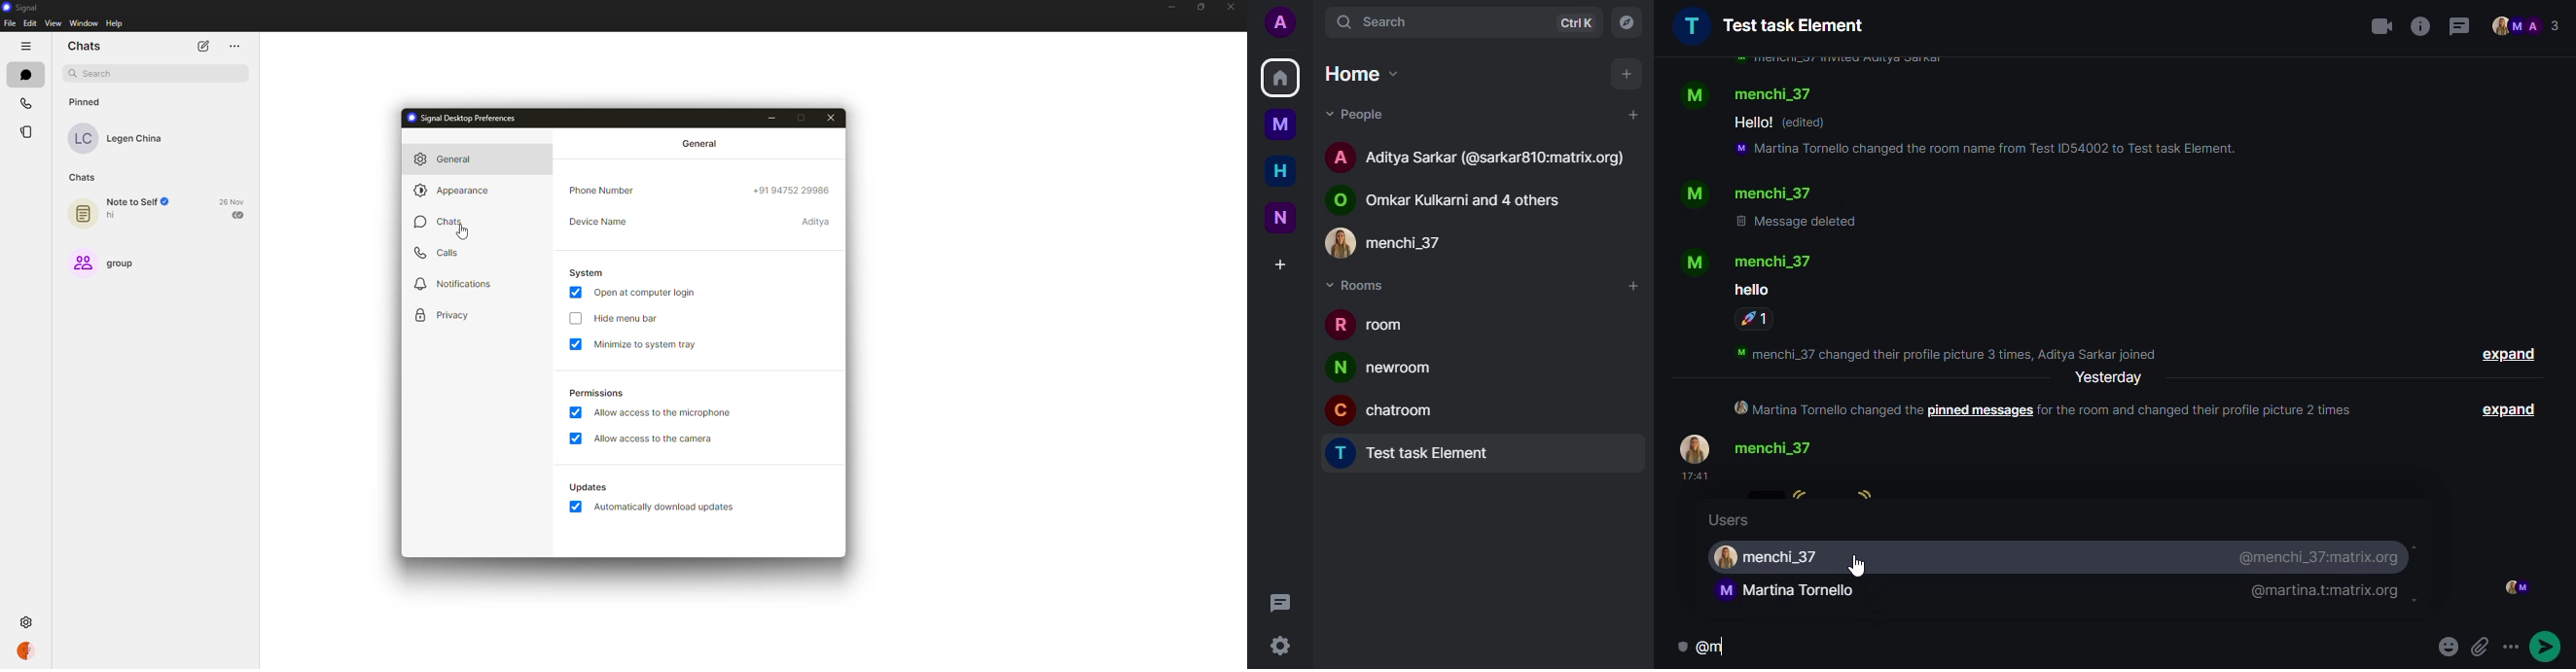 The width and height of the screenshot is (2576, 672). Describe the element at coordinates (52, 23) in the screenshot. I see `view` at that location.